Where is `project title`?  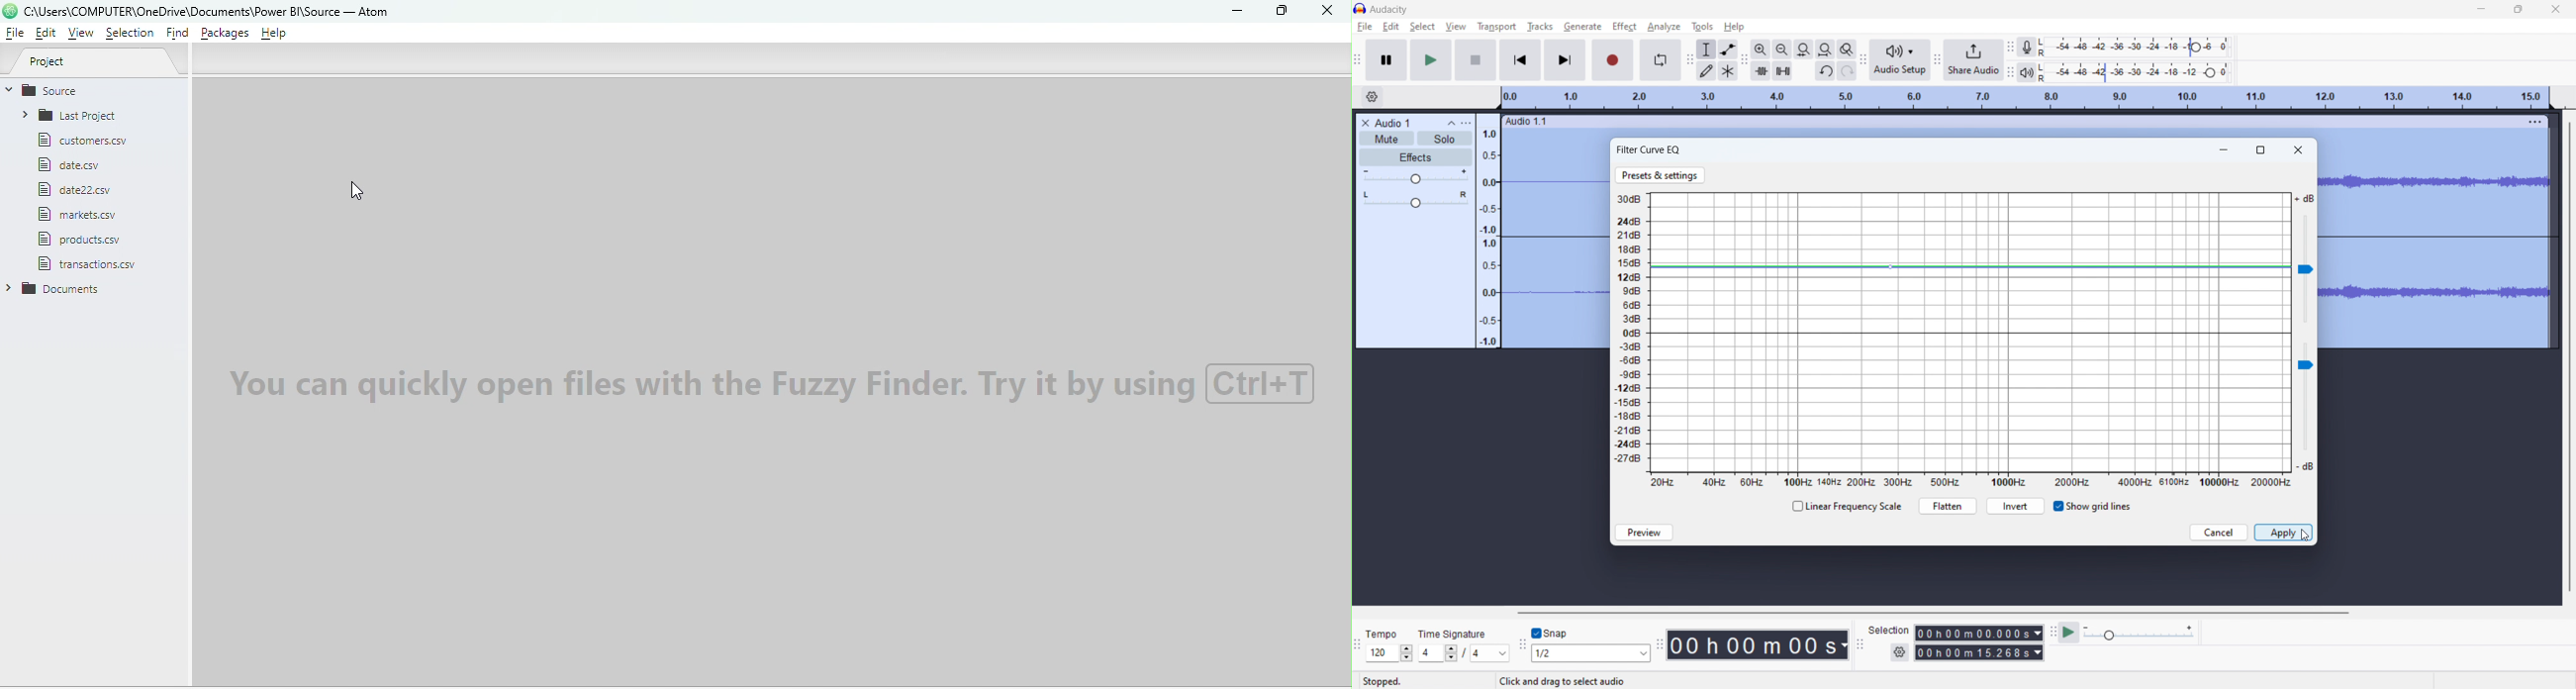
project title is located at coordinates (1393, 123).